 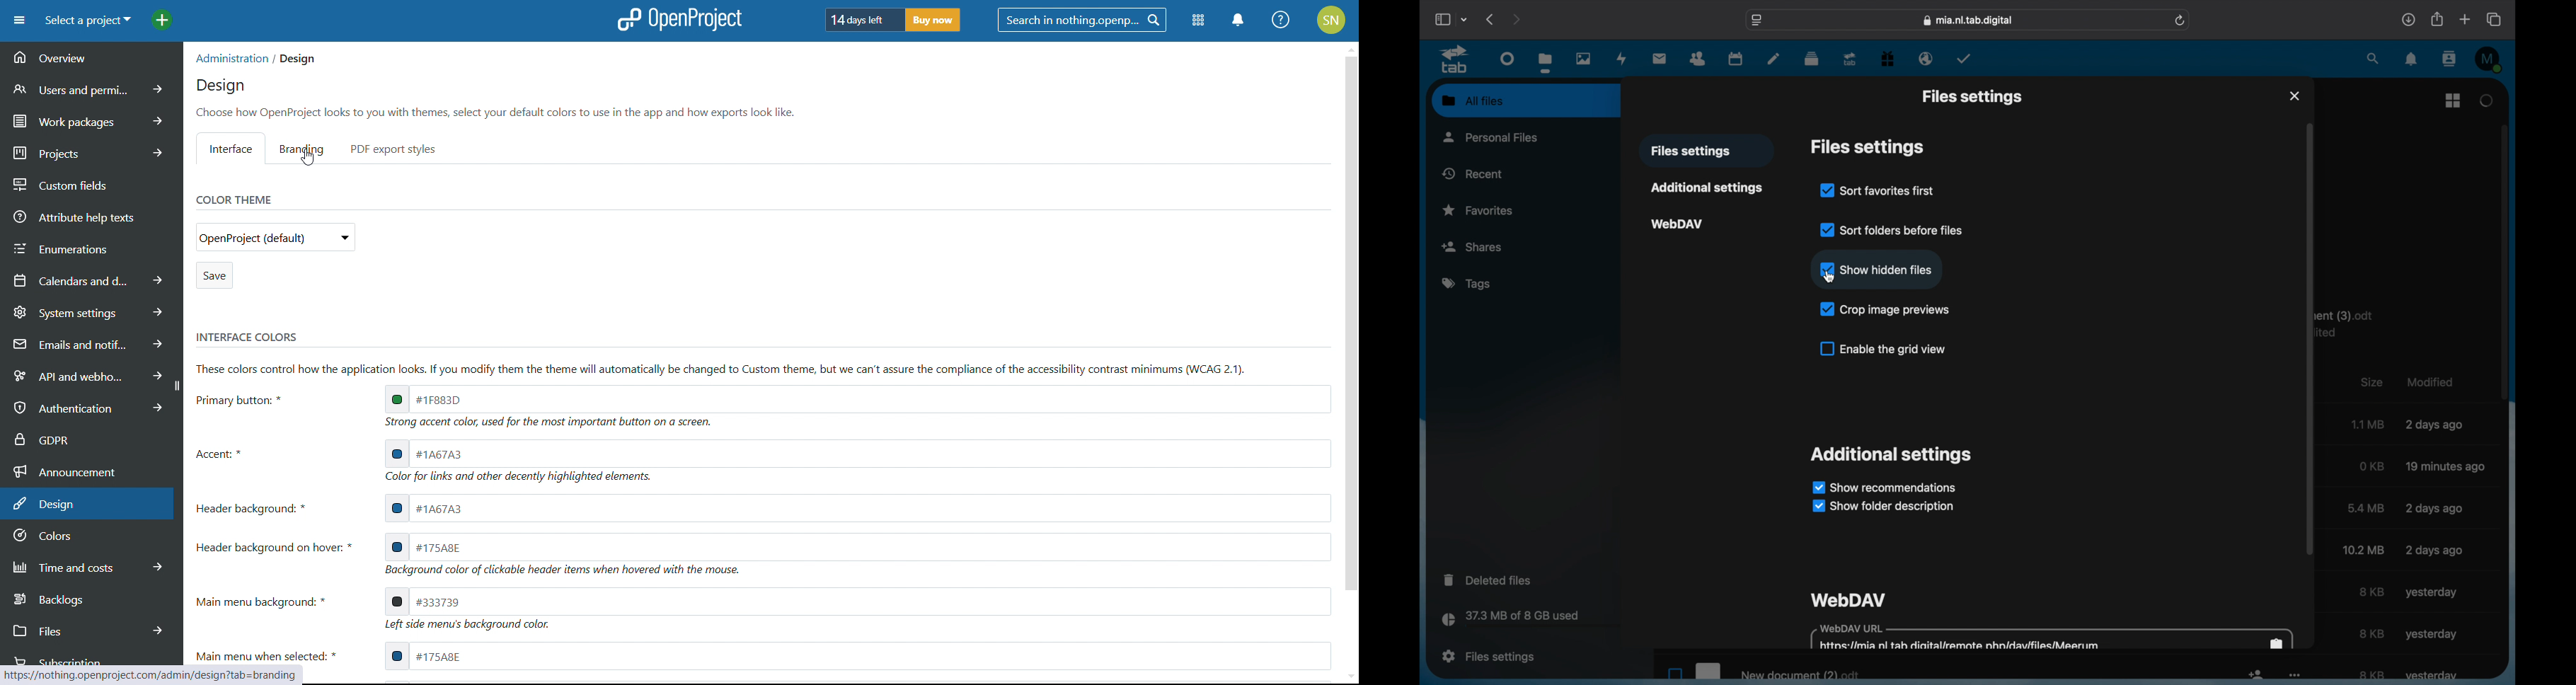 I want to click on calendar, so click(x=1737, y=59).